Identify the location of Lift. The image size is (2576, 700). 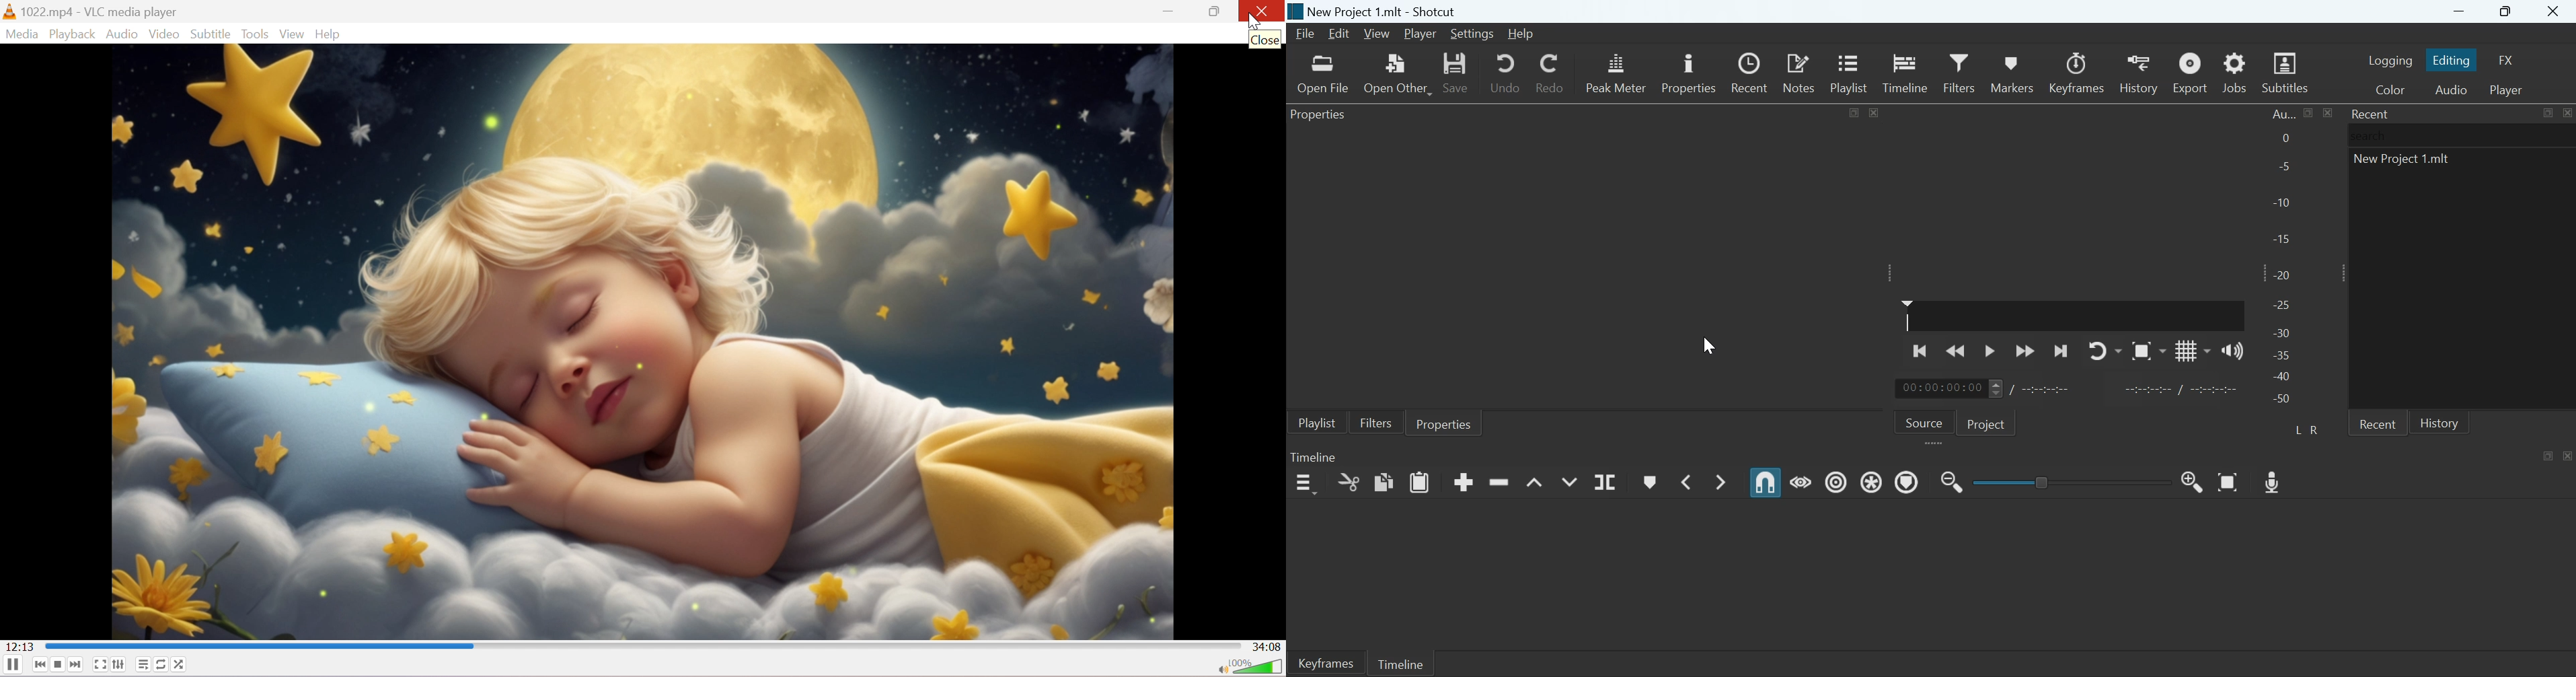
(1535, 483).